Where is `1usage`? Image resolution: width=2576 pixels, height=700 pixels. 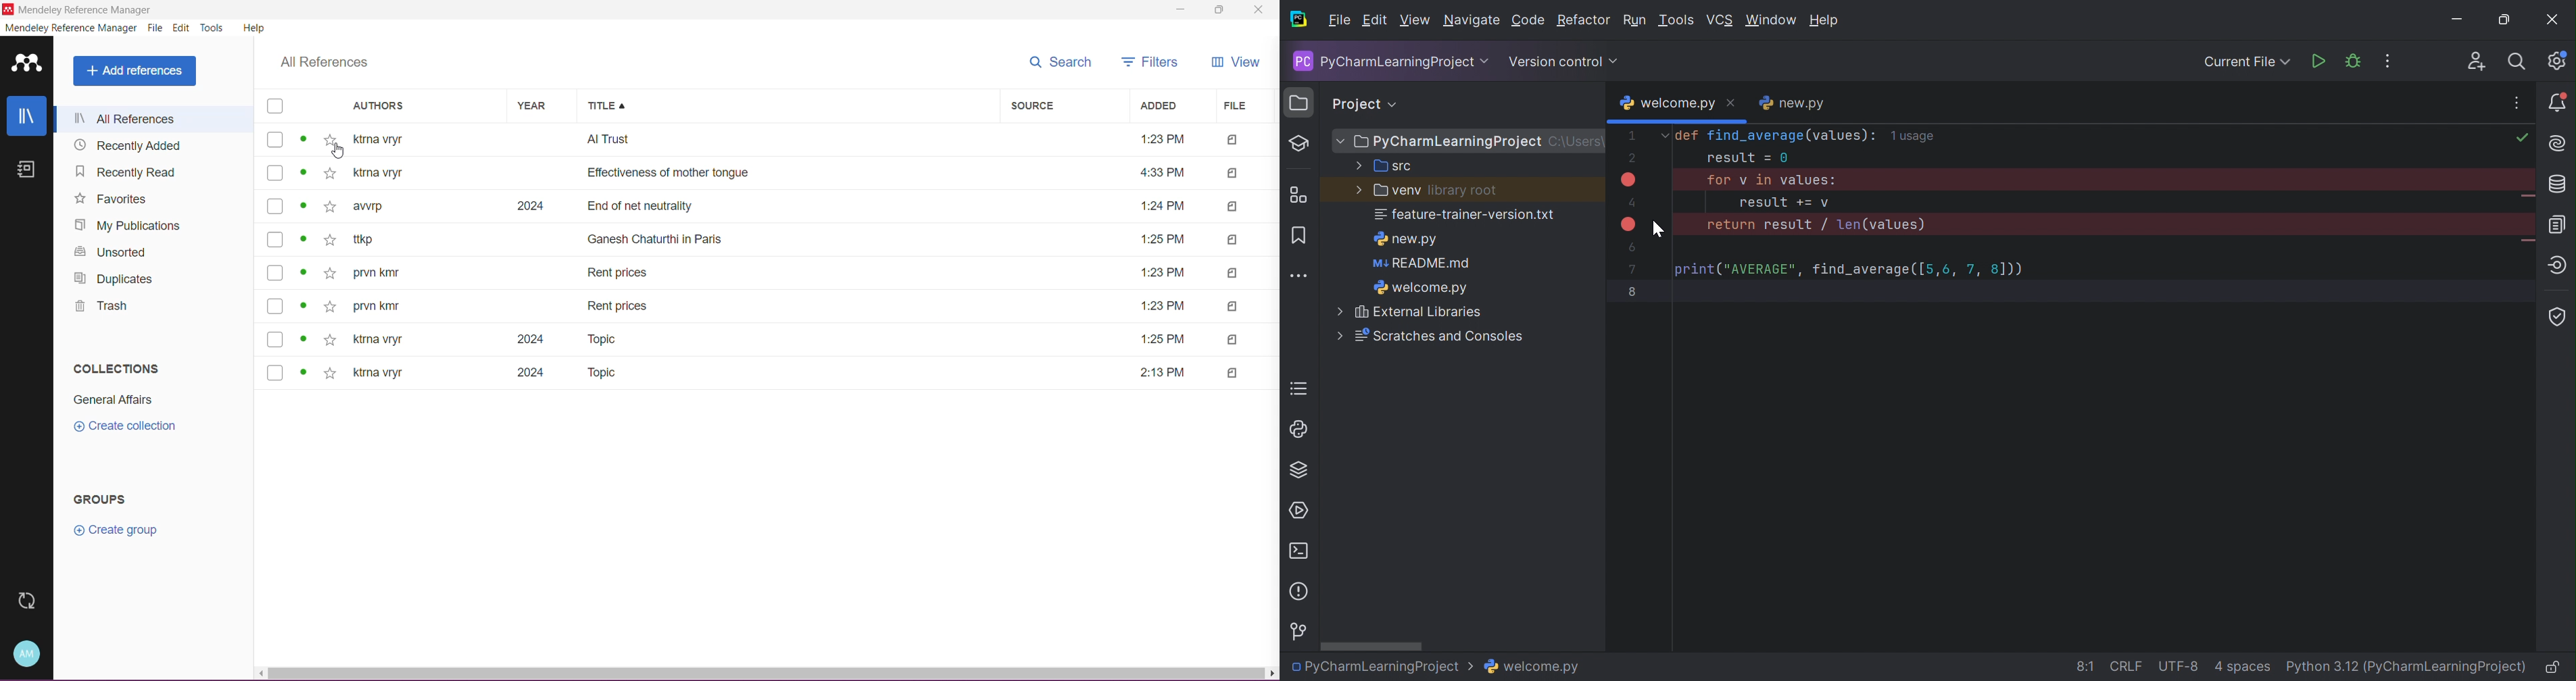
1usage is located at coordinates (1916, 137).